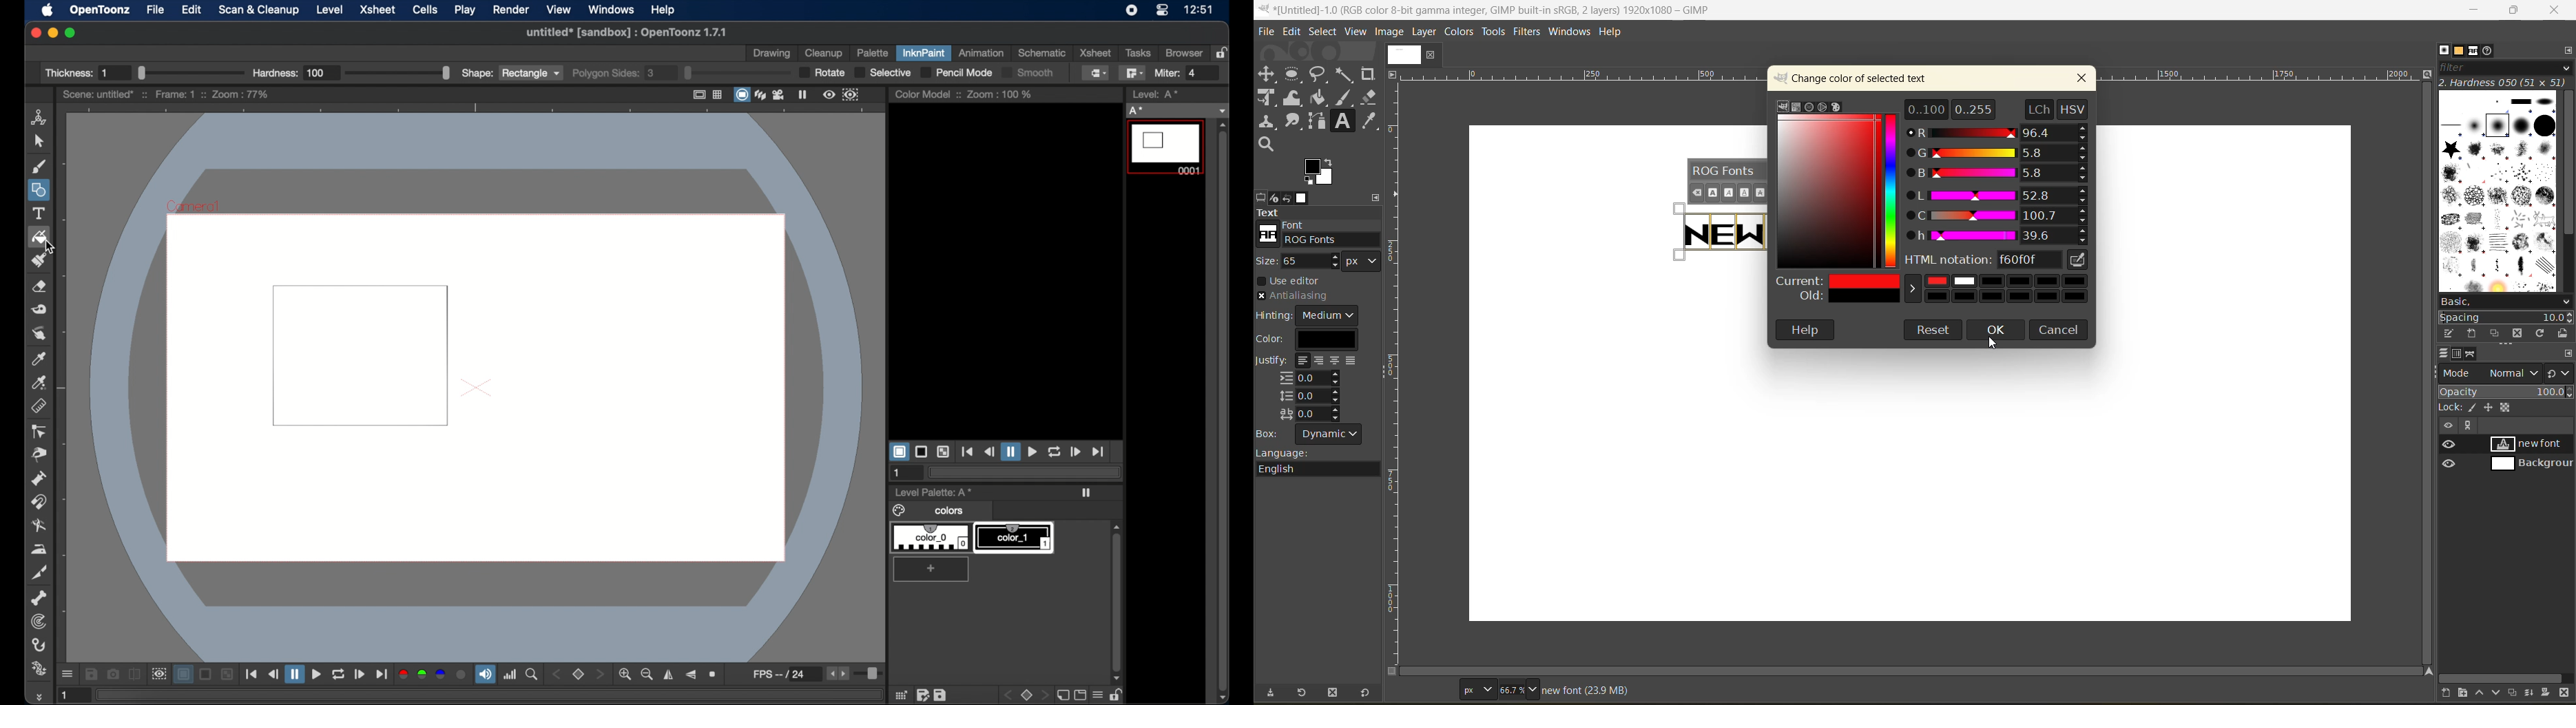 The height and width of the screenshot is (728, 2576). What do you see at coordinates (403, 674) in the screenshot?
I see `red channel` at bounding box center [403, 674].